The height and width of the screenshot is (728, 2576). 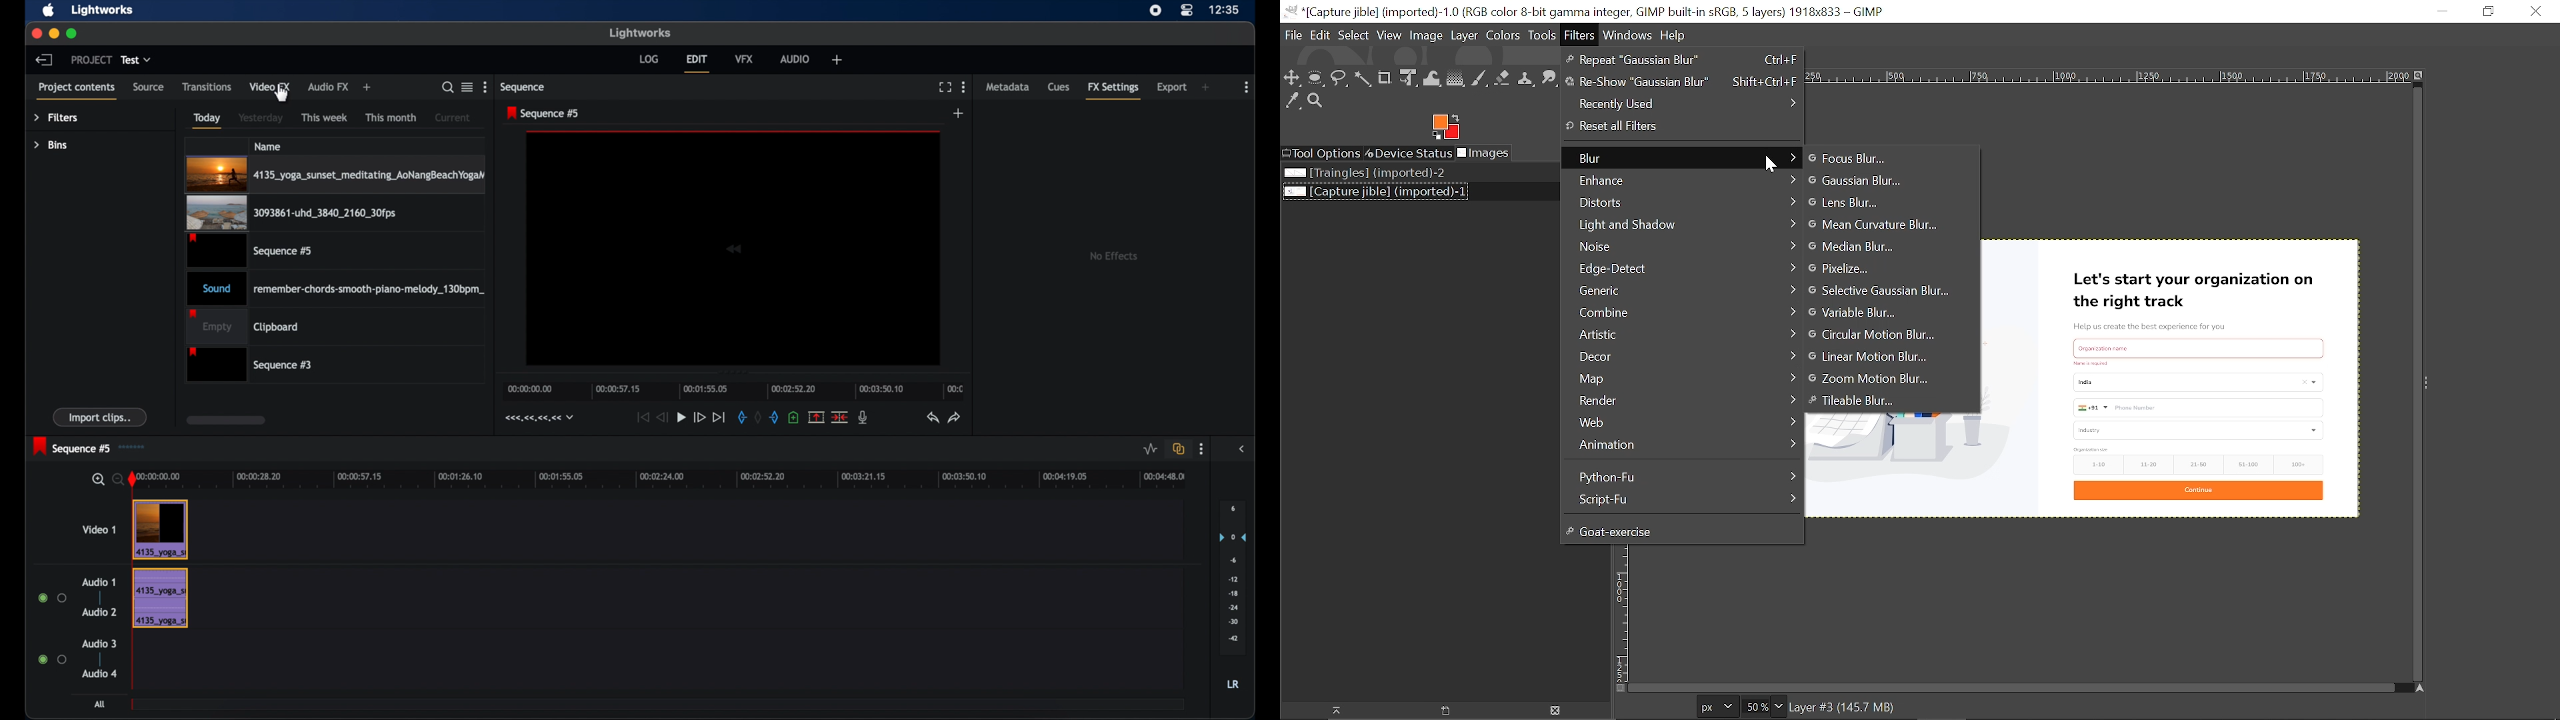 What do you see at coordinates (341, 271) in the screenshot?
I see `video files` at bounding box center [341, 271].